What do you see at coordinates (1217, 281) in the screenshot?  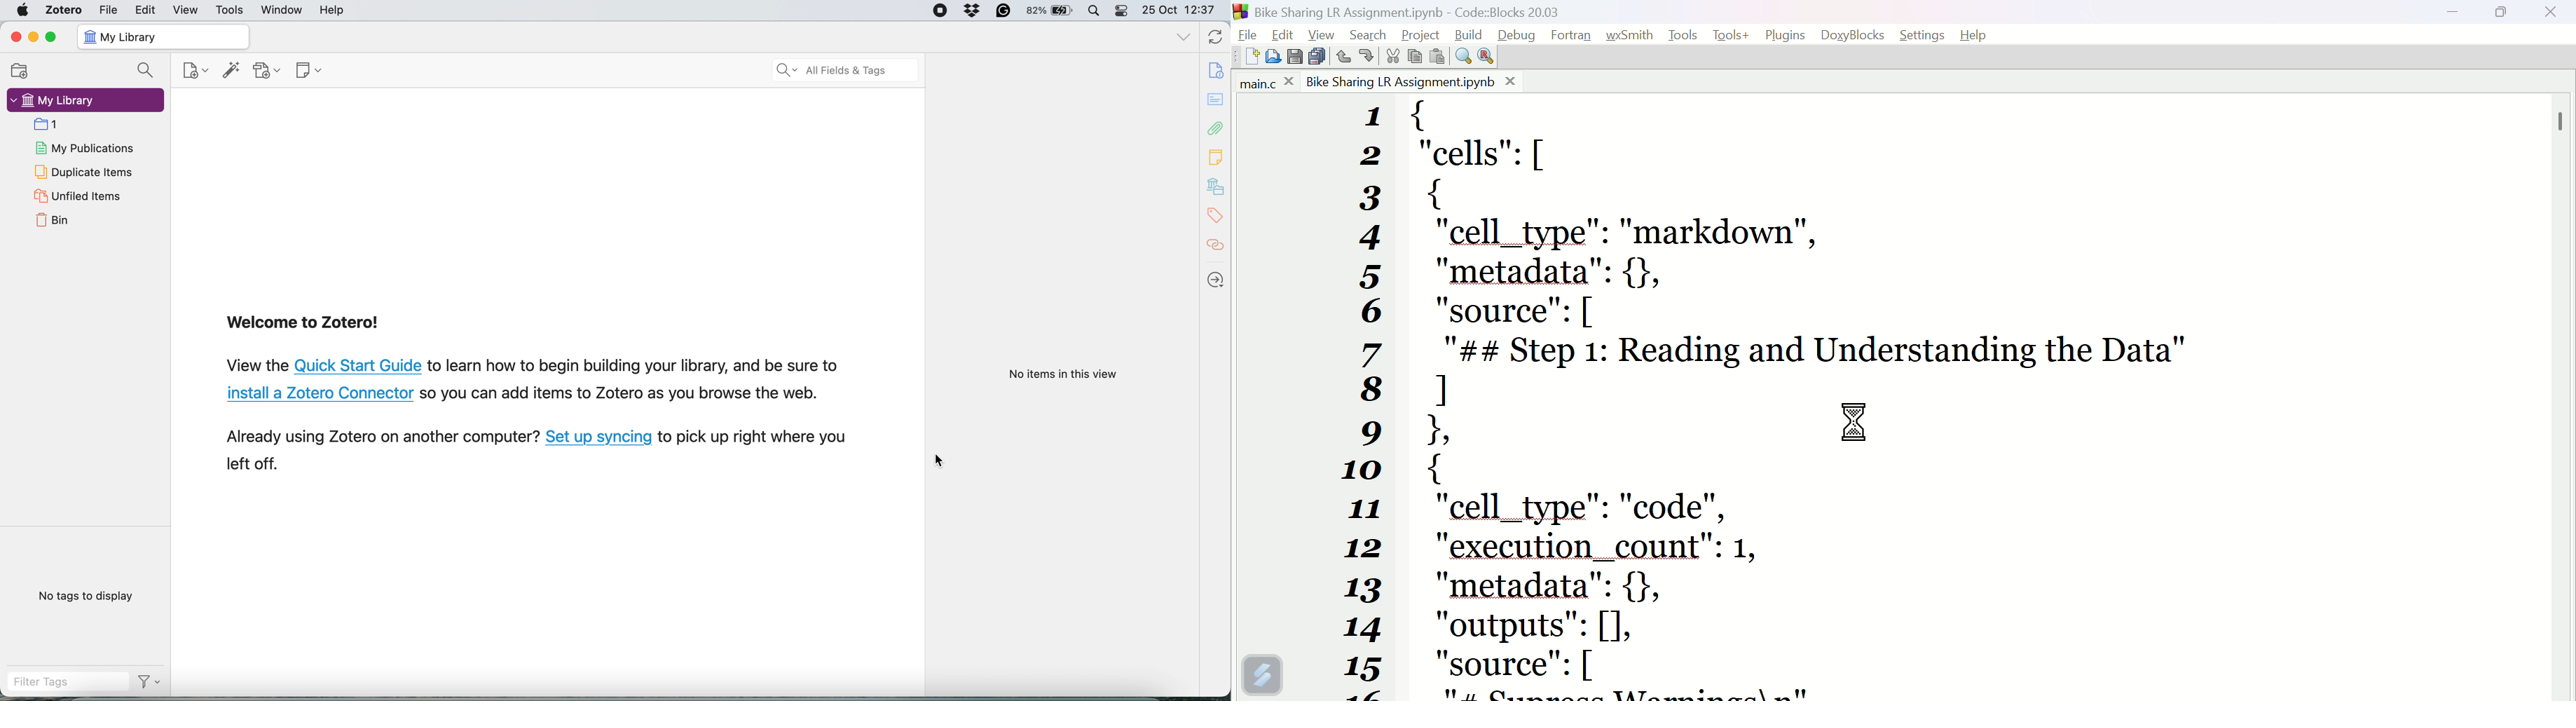 I see `locate` at bounding box center [1217, 281].